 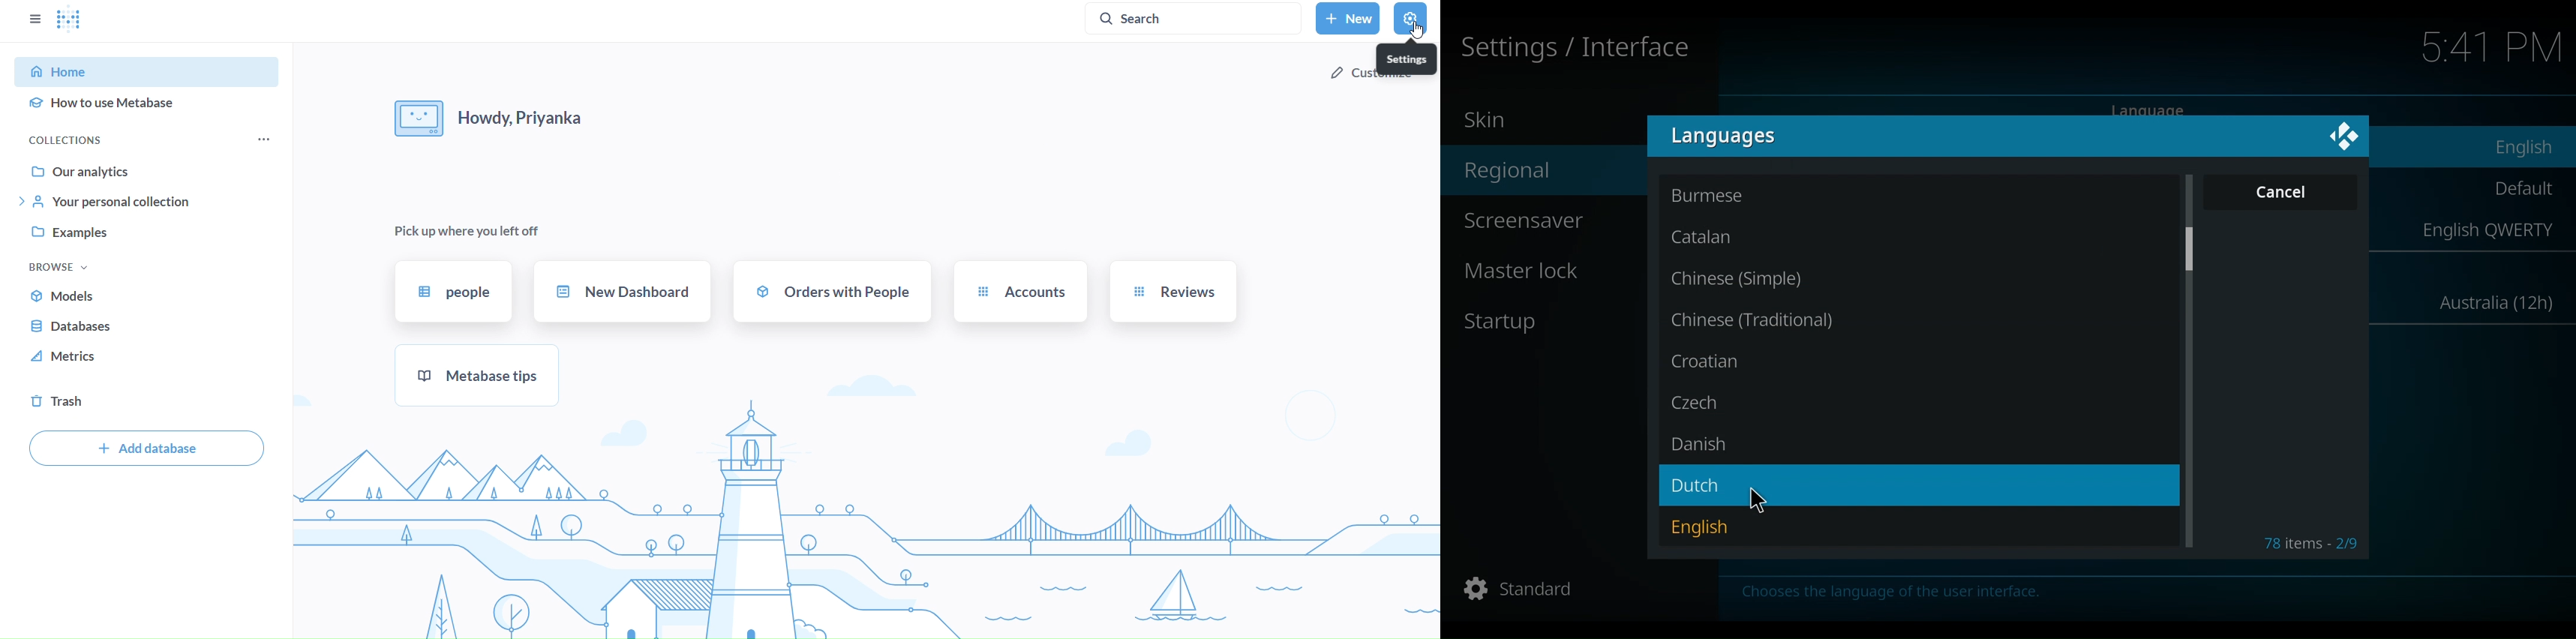 What do you see at coordinates (2487, 232) in the screenshot?
I see `English QWERTY` at bounding box center [2487, 232].